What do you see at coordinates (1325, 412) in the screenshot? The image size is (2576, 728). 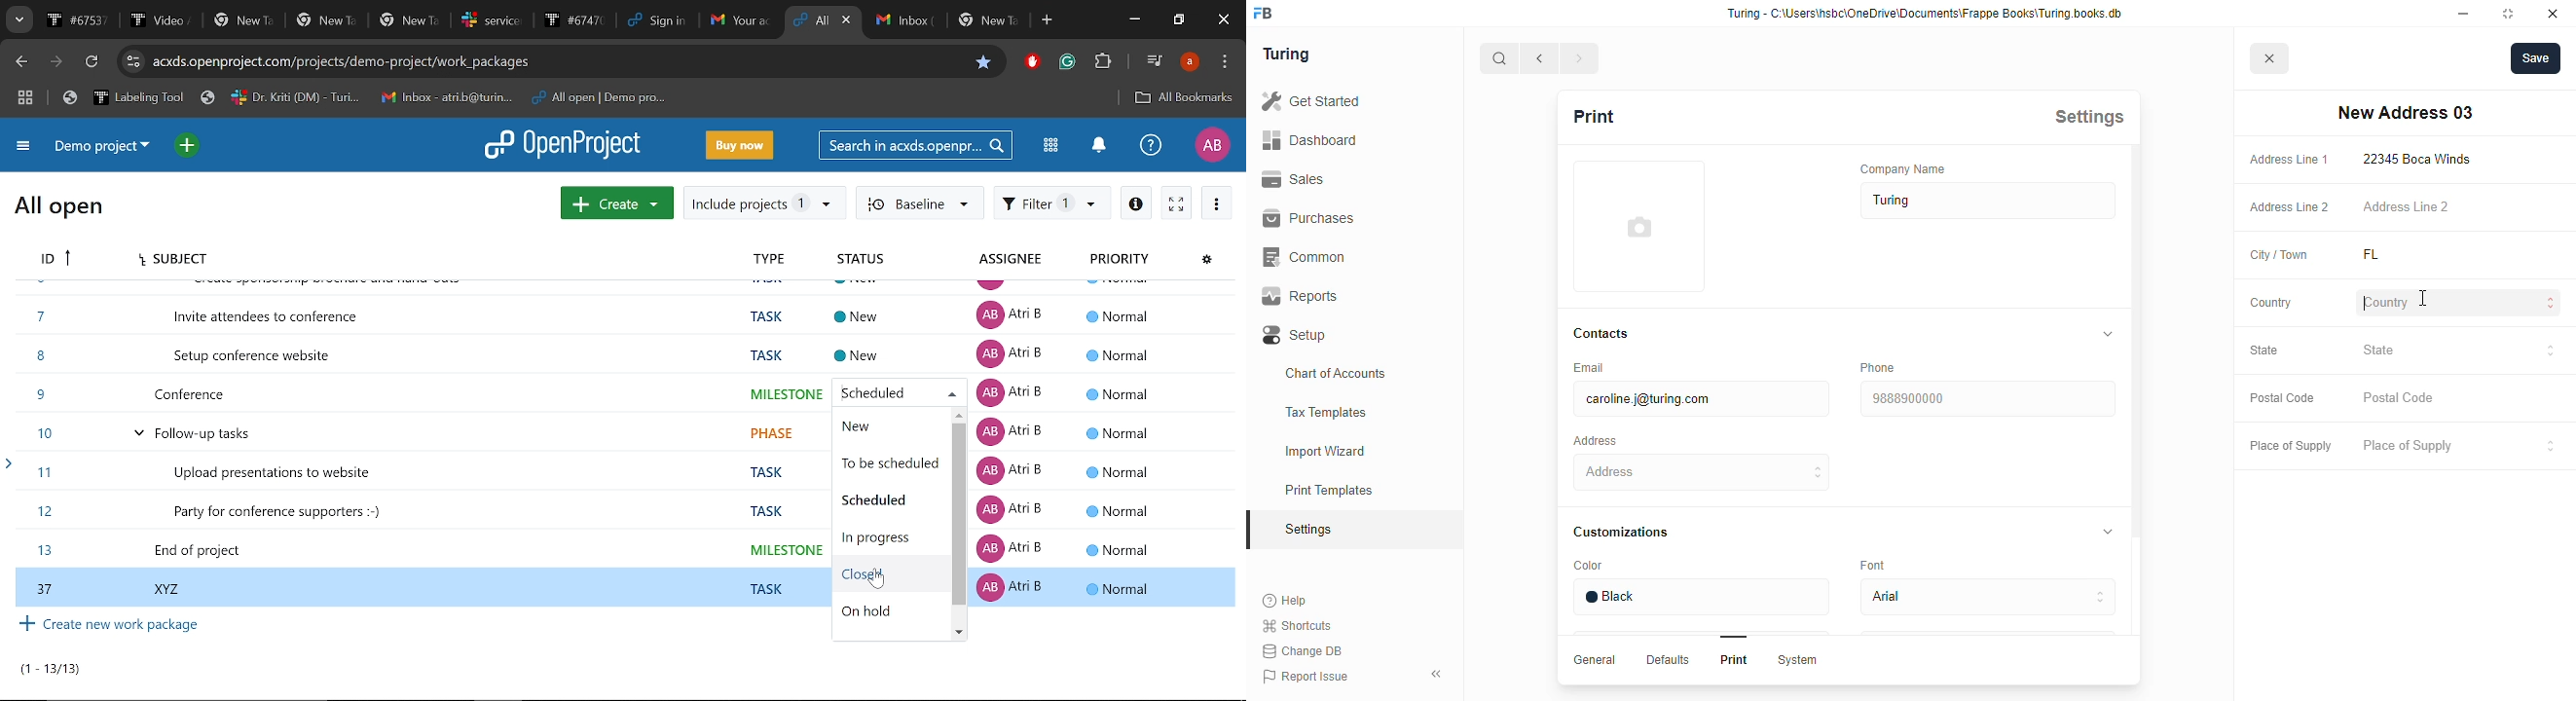 I see `tax templates` at bounding box center [1325, 412].